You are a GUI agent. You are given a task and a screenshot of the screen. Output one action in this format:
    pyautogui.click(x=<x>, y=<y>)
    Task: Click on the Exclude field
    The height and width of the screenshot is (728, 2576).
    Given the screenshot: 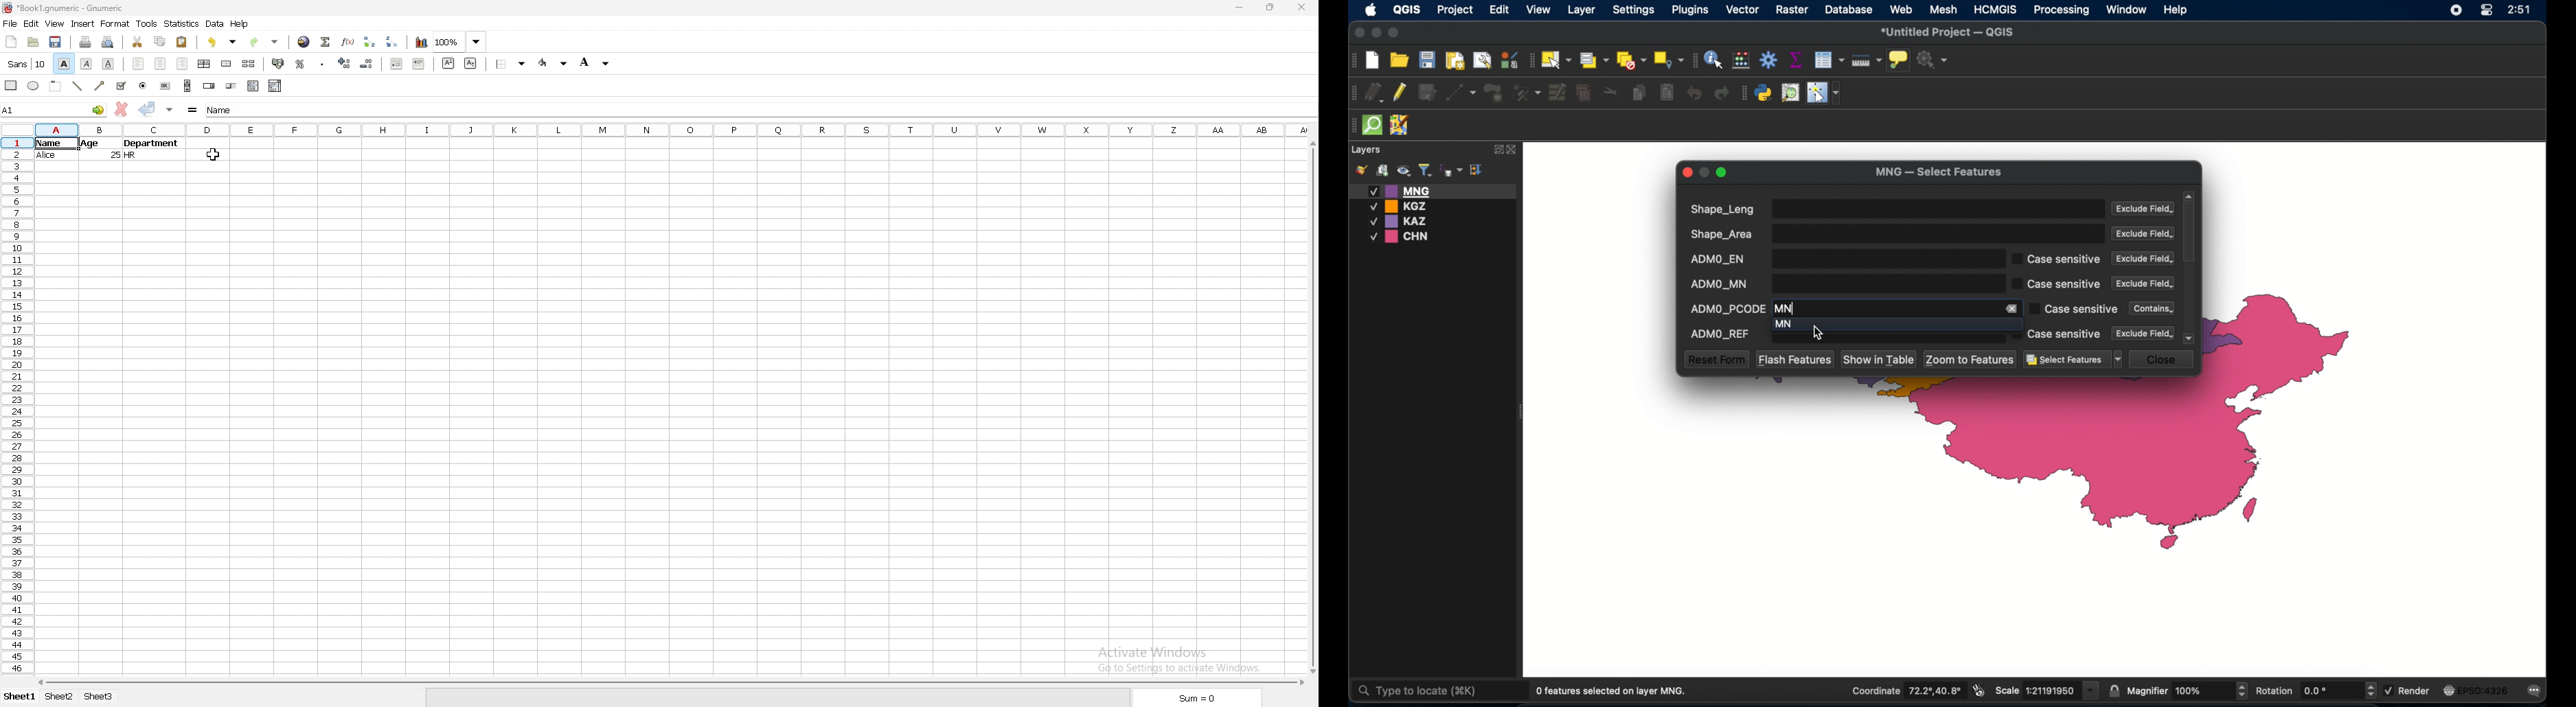 What is the action you would take?
    pyautogui.click(x=2142, y=259)
    